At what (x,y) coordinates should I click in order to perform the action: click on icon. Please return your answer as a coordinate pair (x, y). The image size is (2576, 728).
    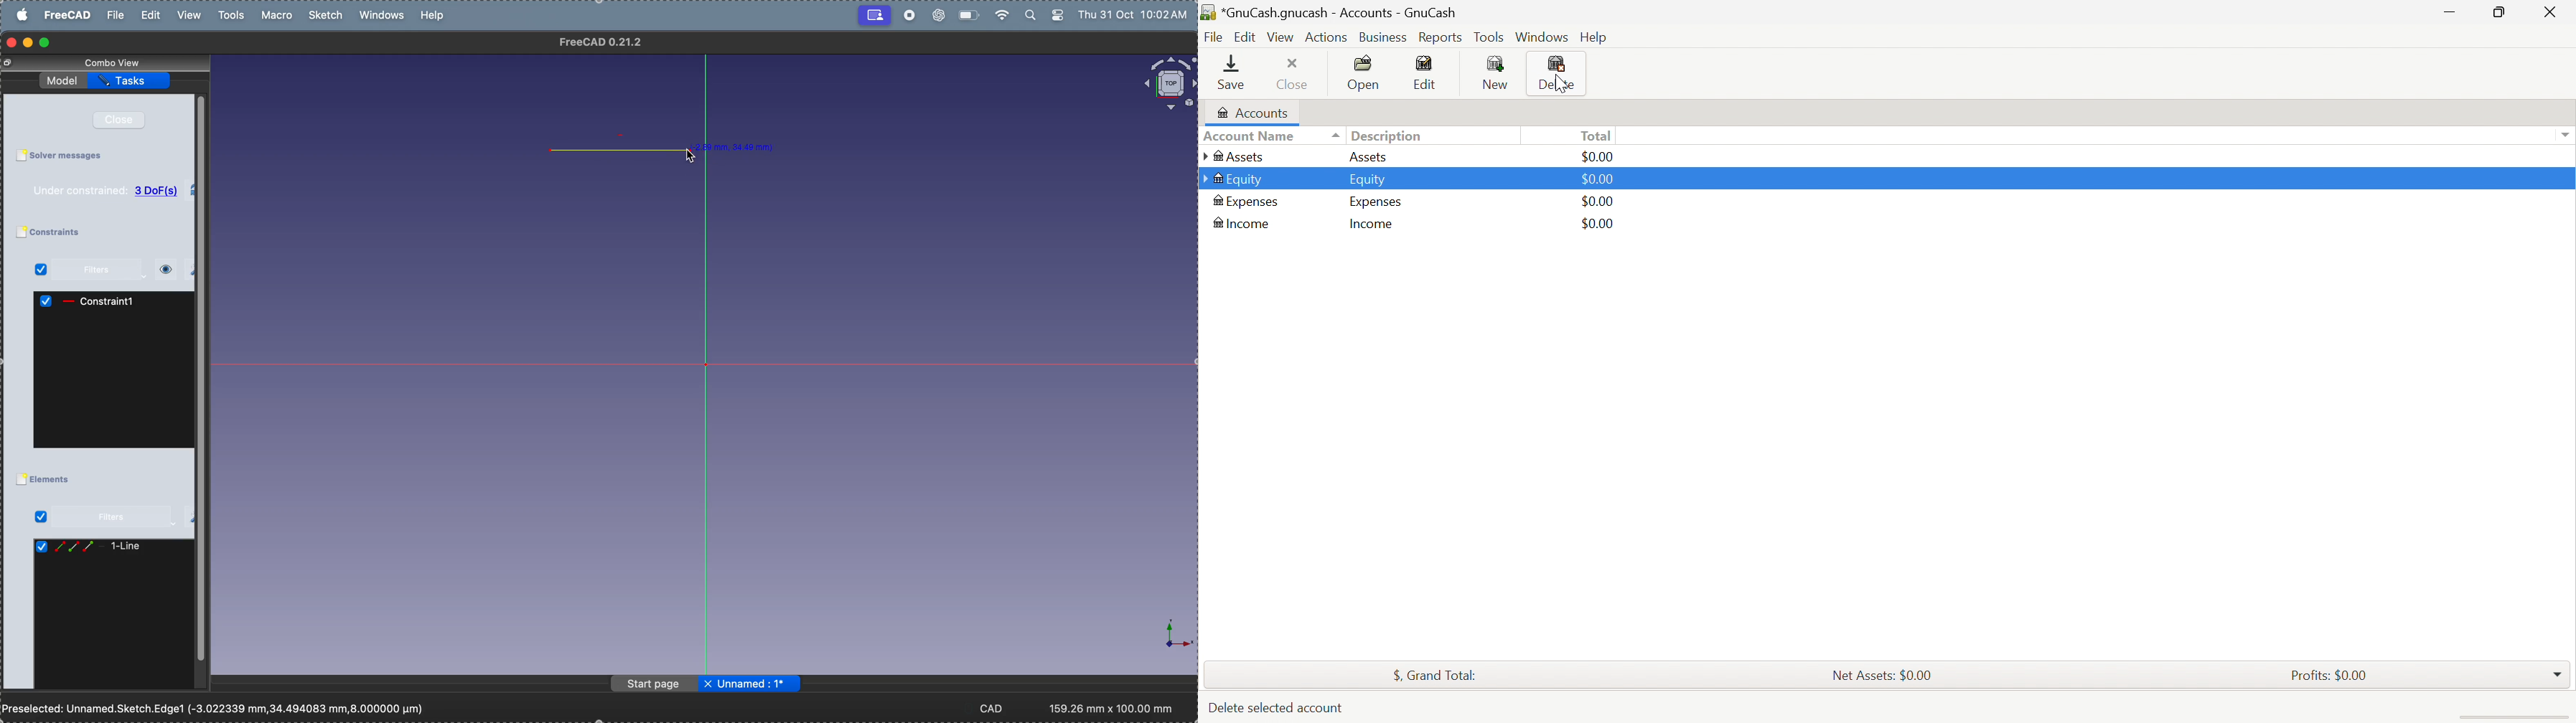
    Looking at the image, I should click on (69, 302).